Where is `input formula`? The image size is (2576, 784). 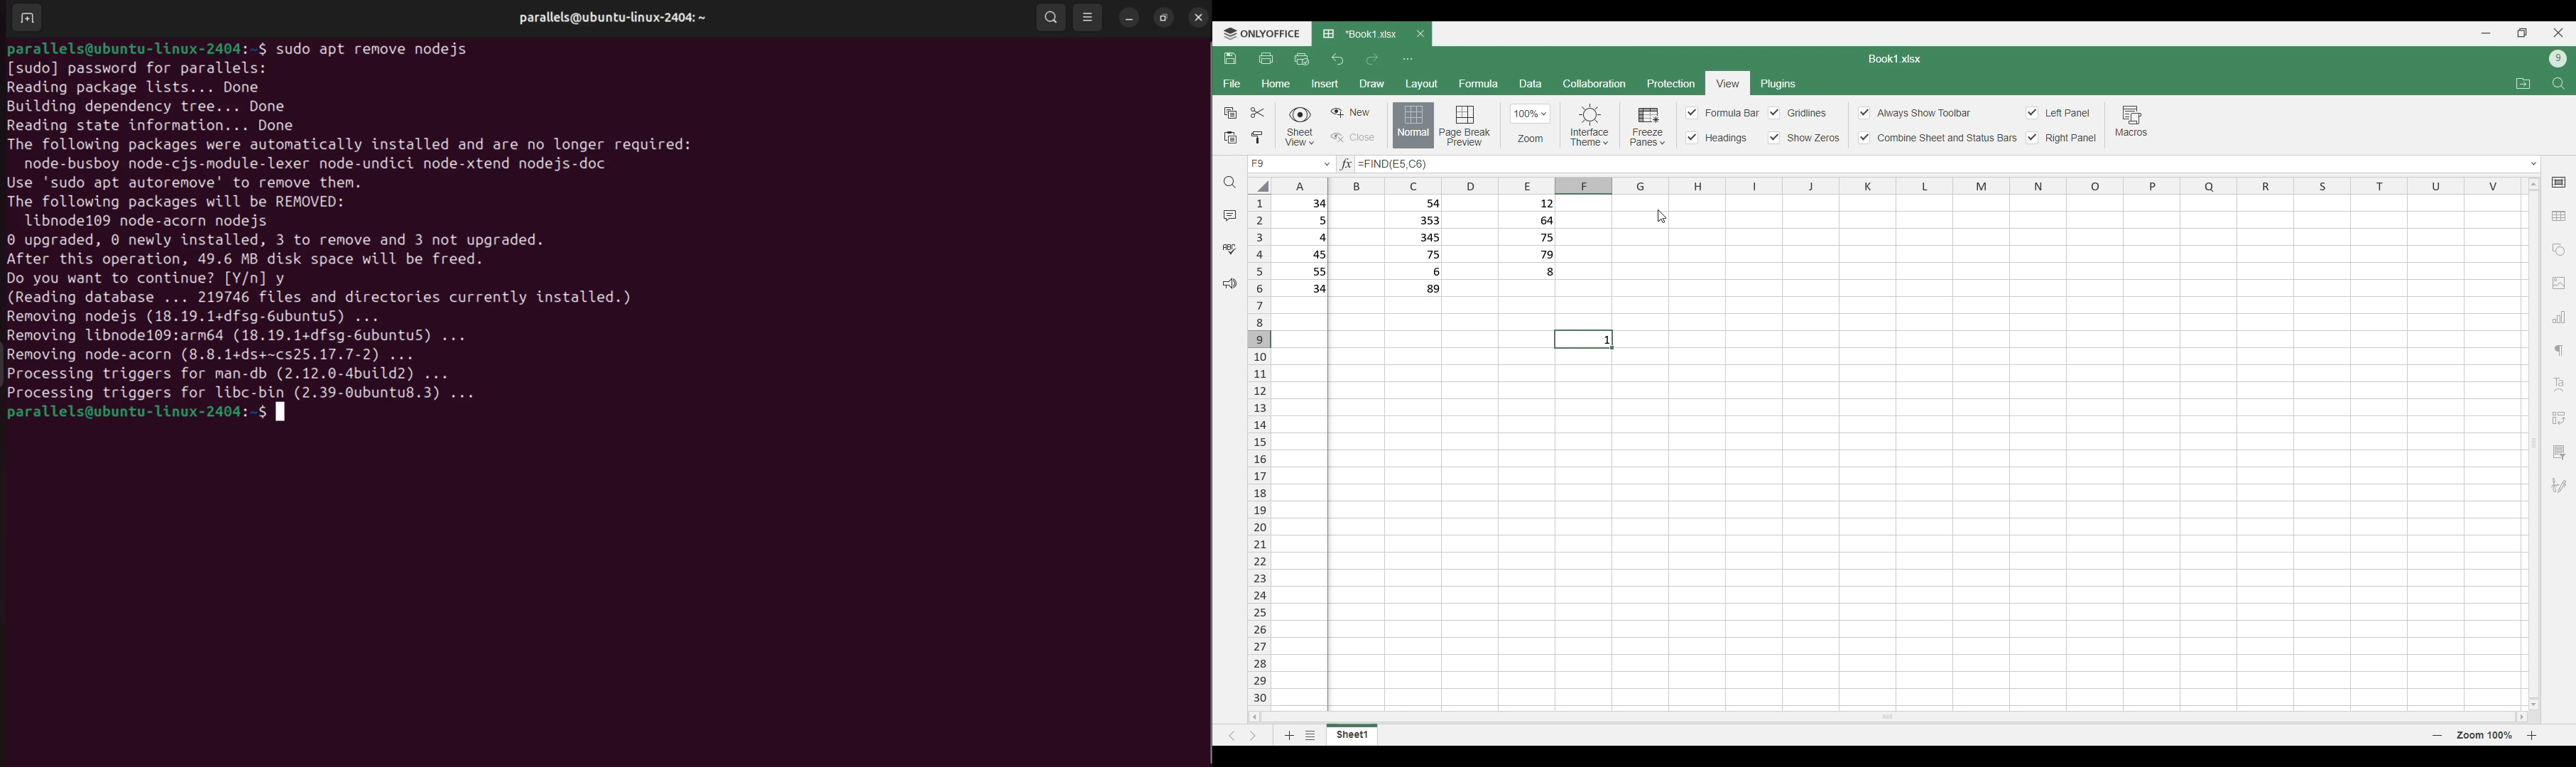
input formula is located at coordinates (1349, 165).